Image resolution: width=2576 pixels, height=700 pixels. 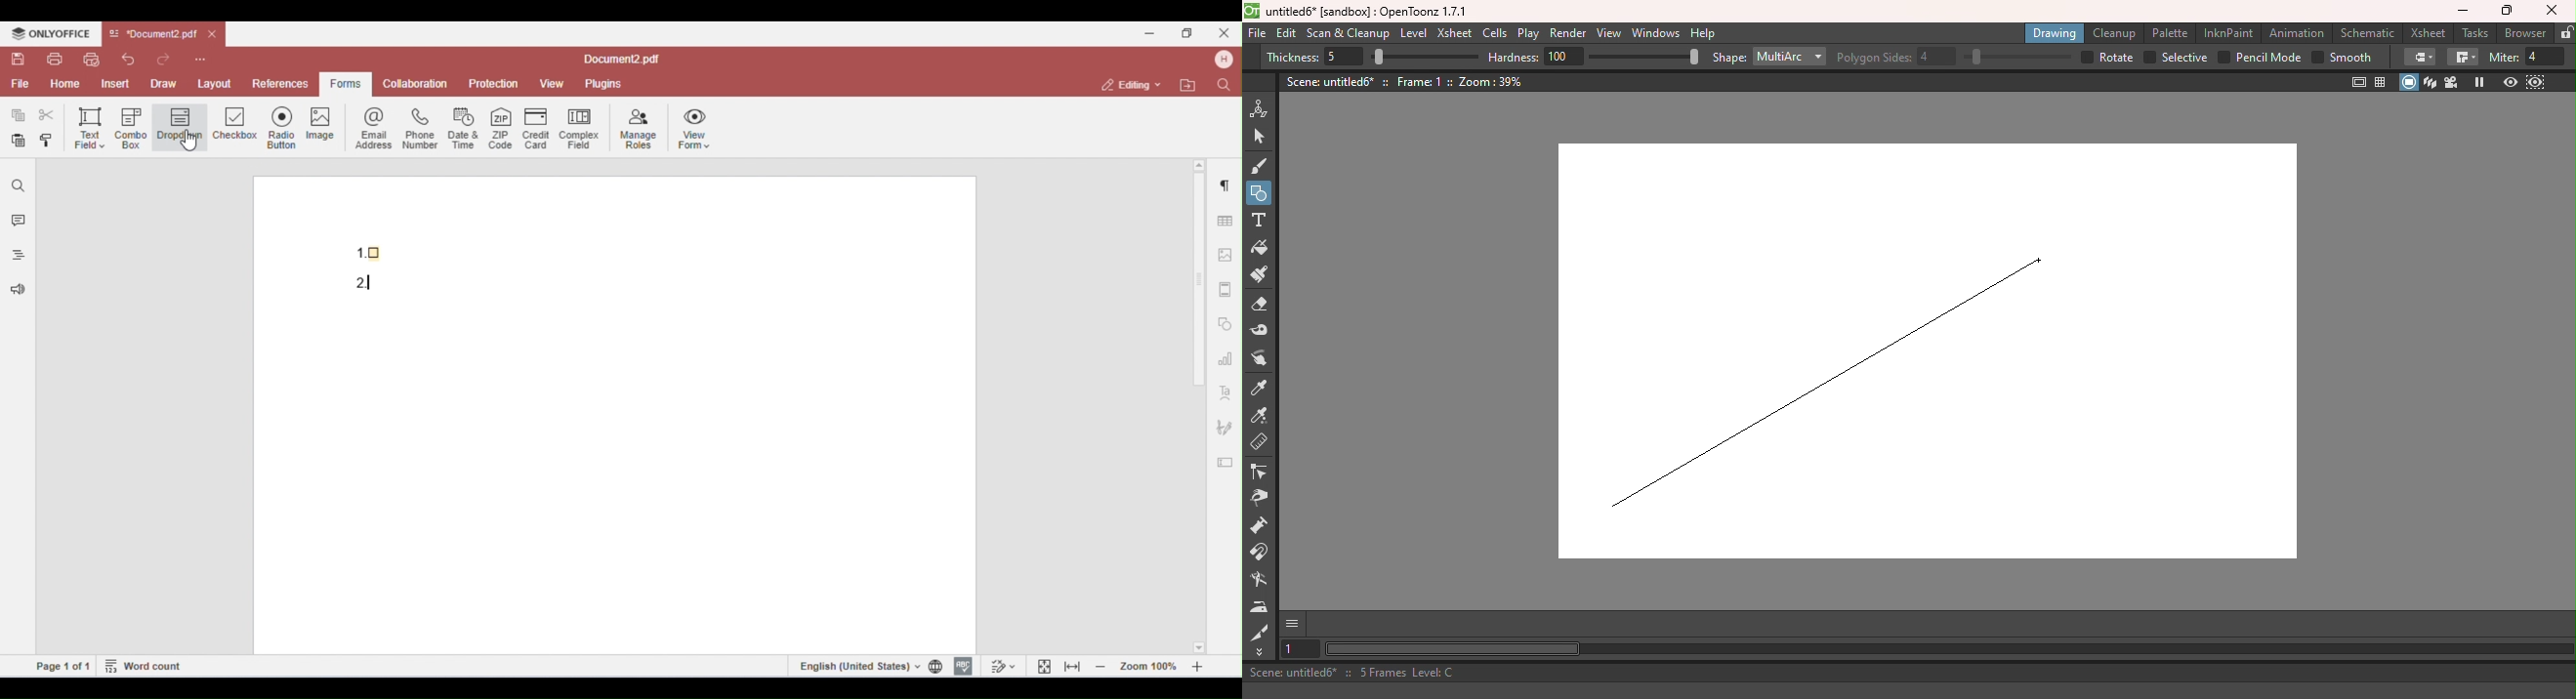 What do you see at coordinates (2510, 83) in the screenshot?
I see `Preview` at bounding box center [2510, 83].